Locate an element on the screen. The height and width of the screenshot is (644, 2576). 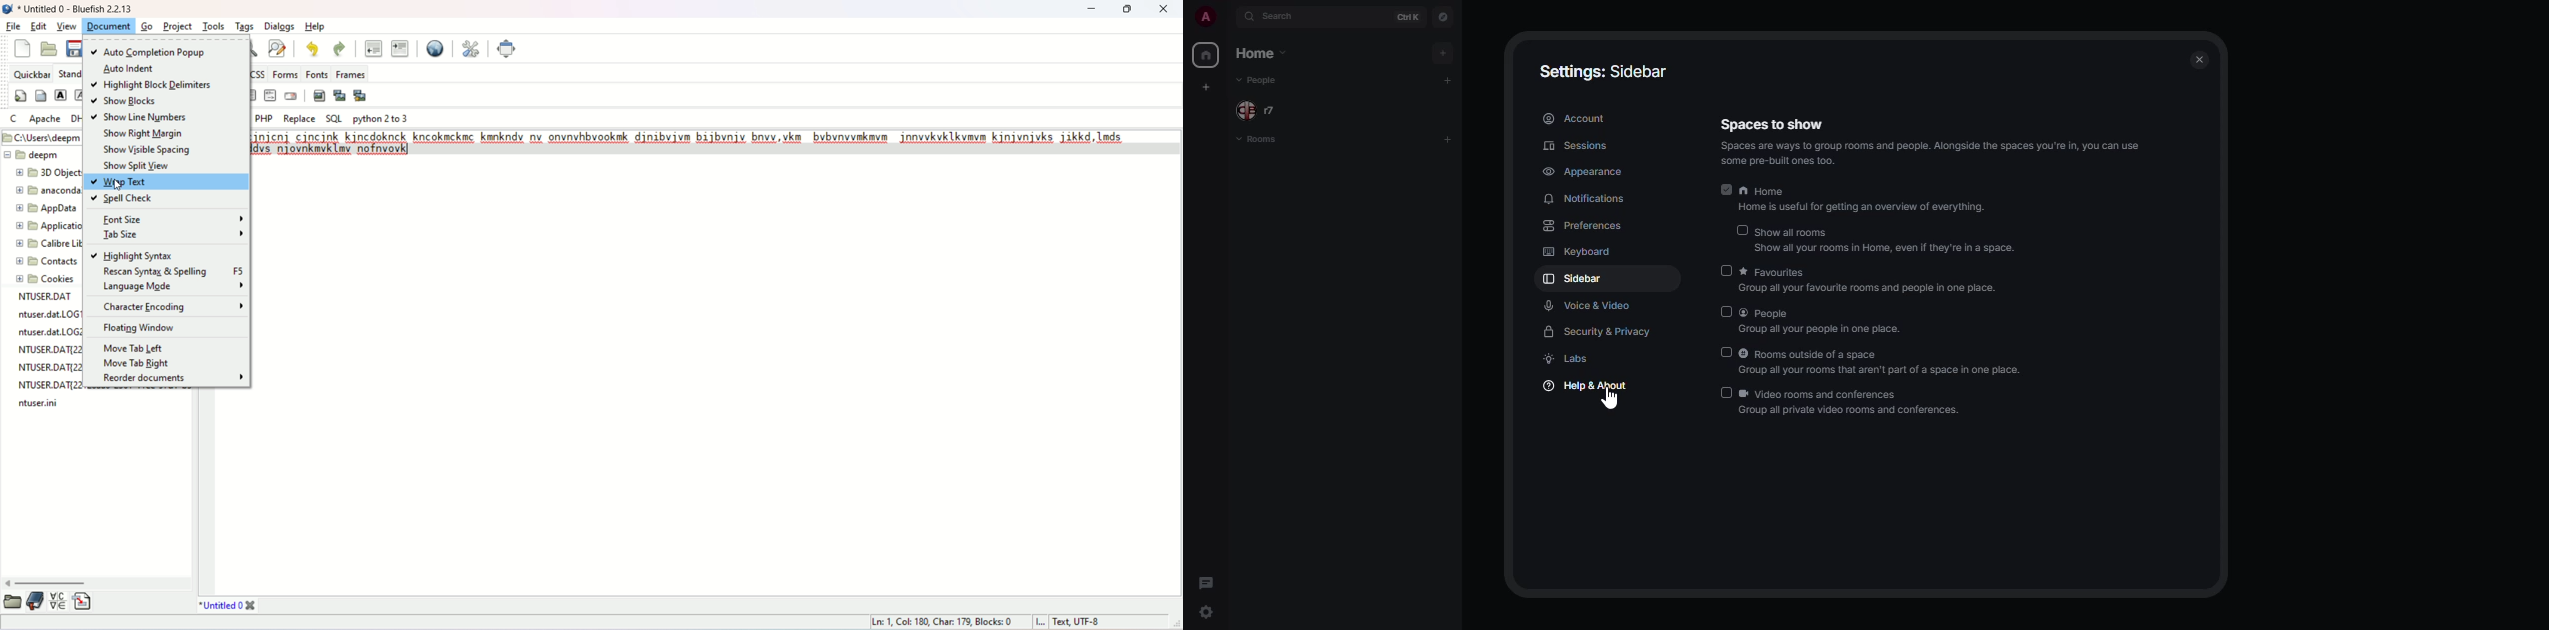
appearance is located at coordinates (1585, 171).